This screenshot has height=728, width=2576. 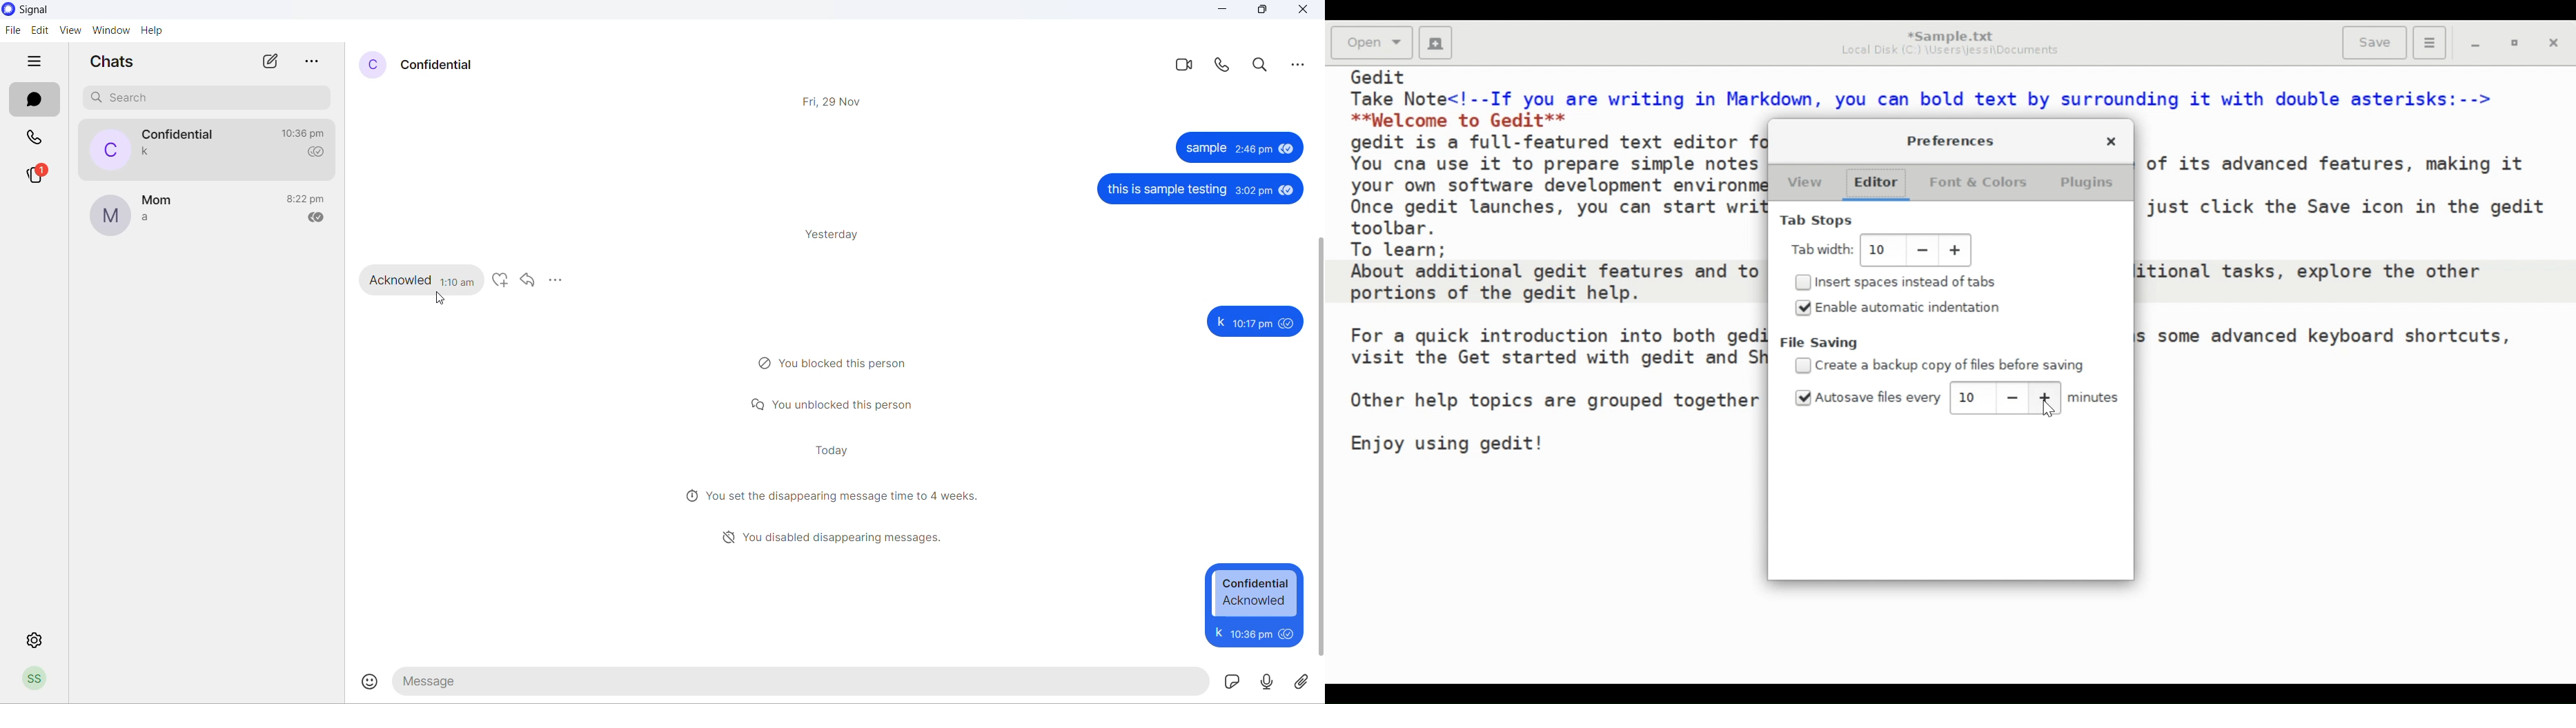 What do you see at coordinates (440, 64) in the screenshot?
I see `contact name` at bounding box center [440, 64].